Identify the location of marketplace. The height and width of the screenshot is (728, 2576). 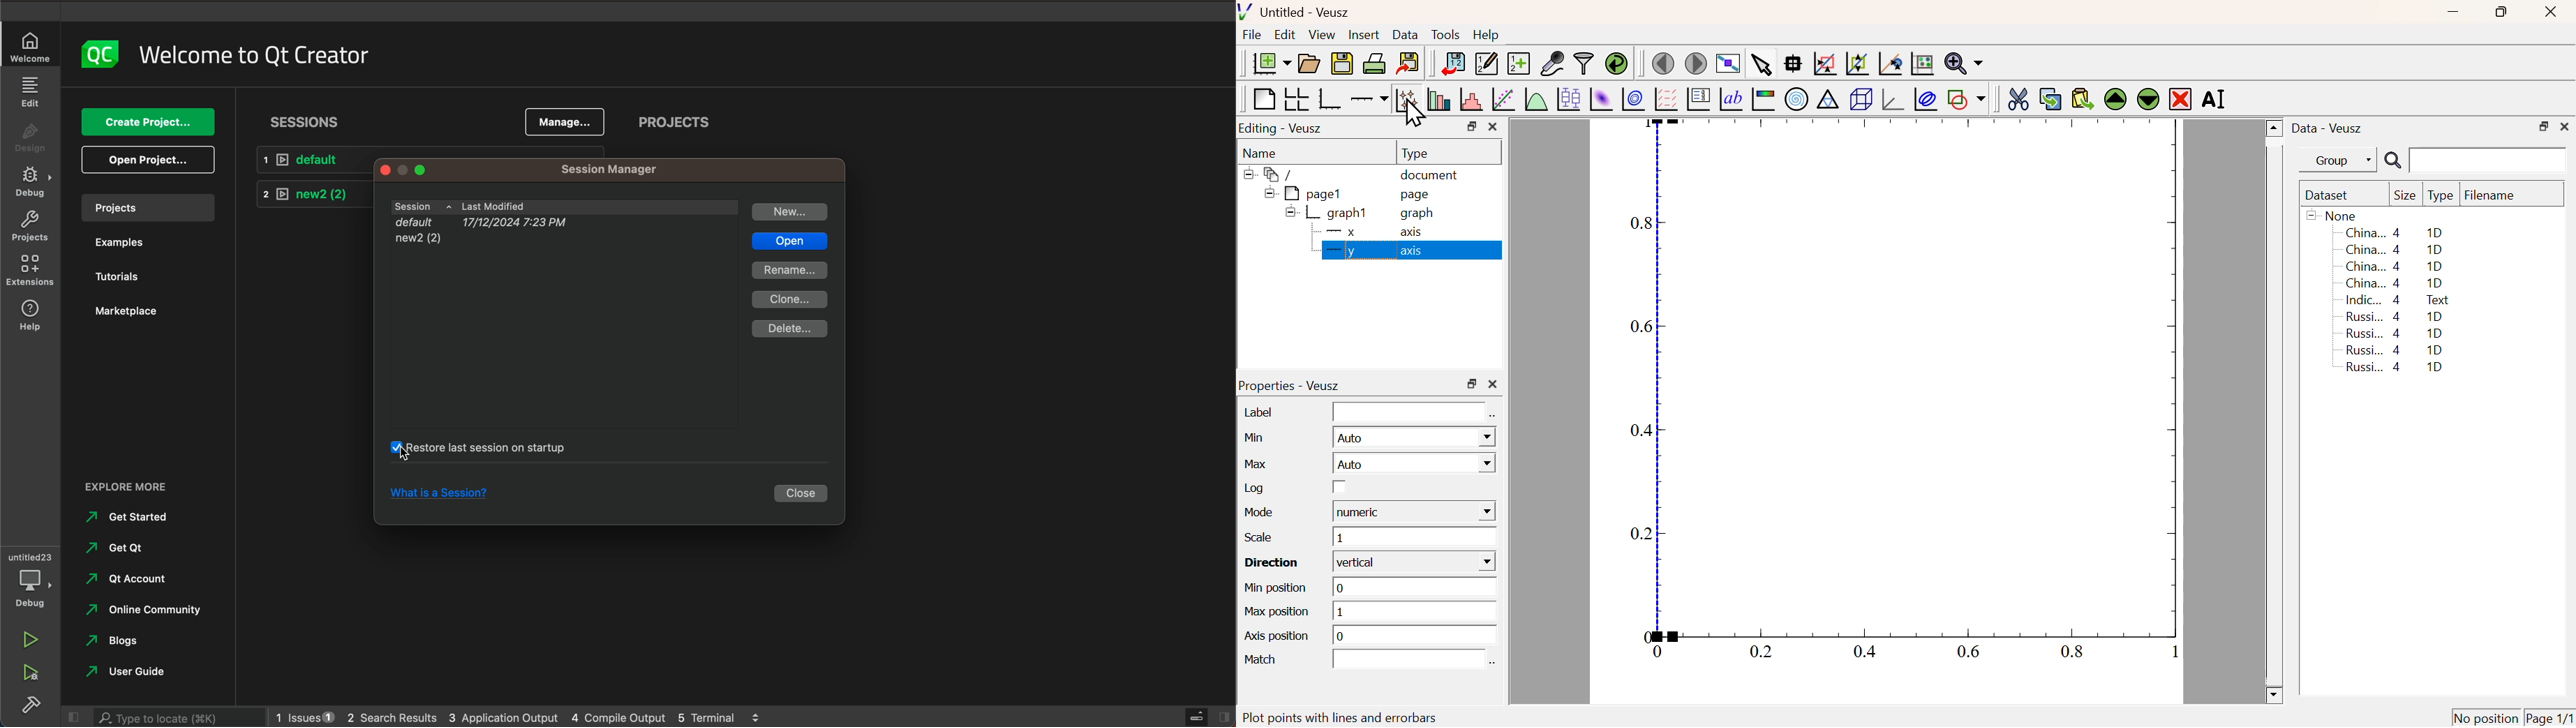
(118, 314).